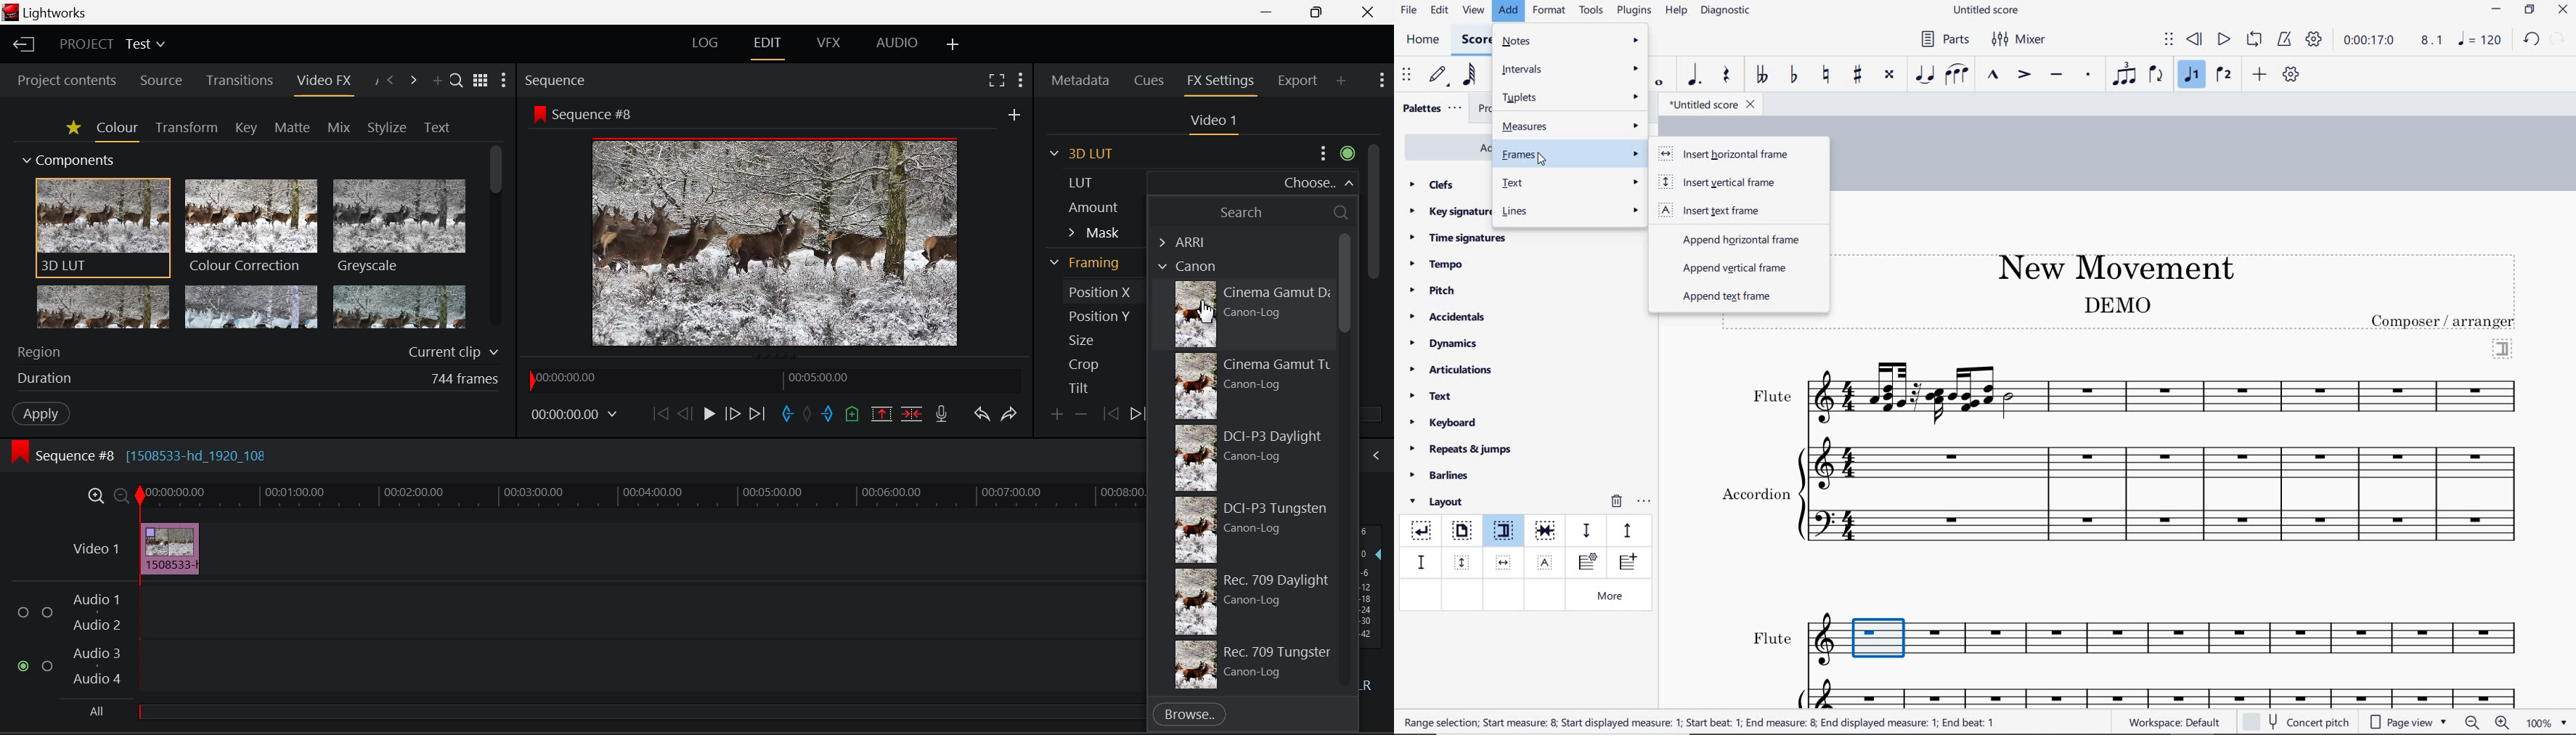 This screenshot has width=2576, height=756. What do you see at coordinates (2109, 265) in the screenshot?
I see `title` at bounding box center [2109, 265].